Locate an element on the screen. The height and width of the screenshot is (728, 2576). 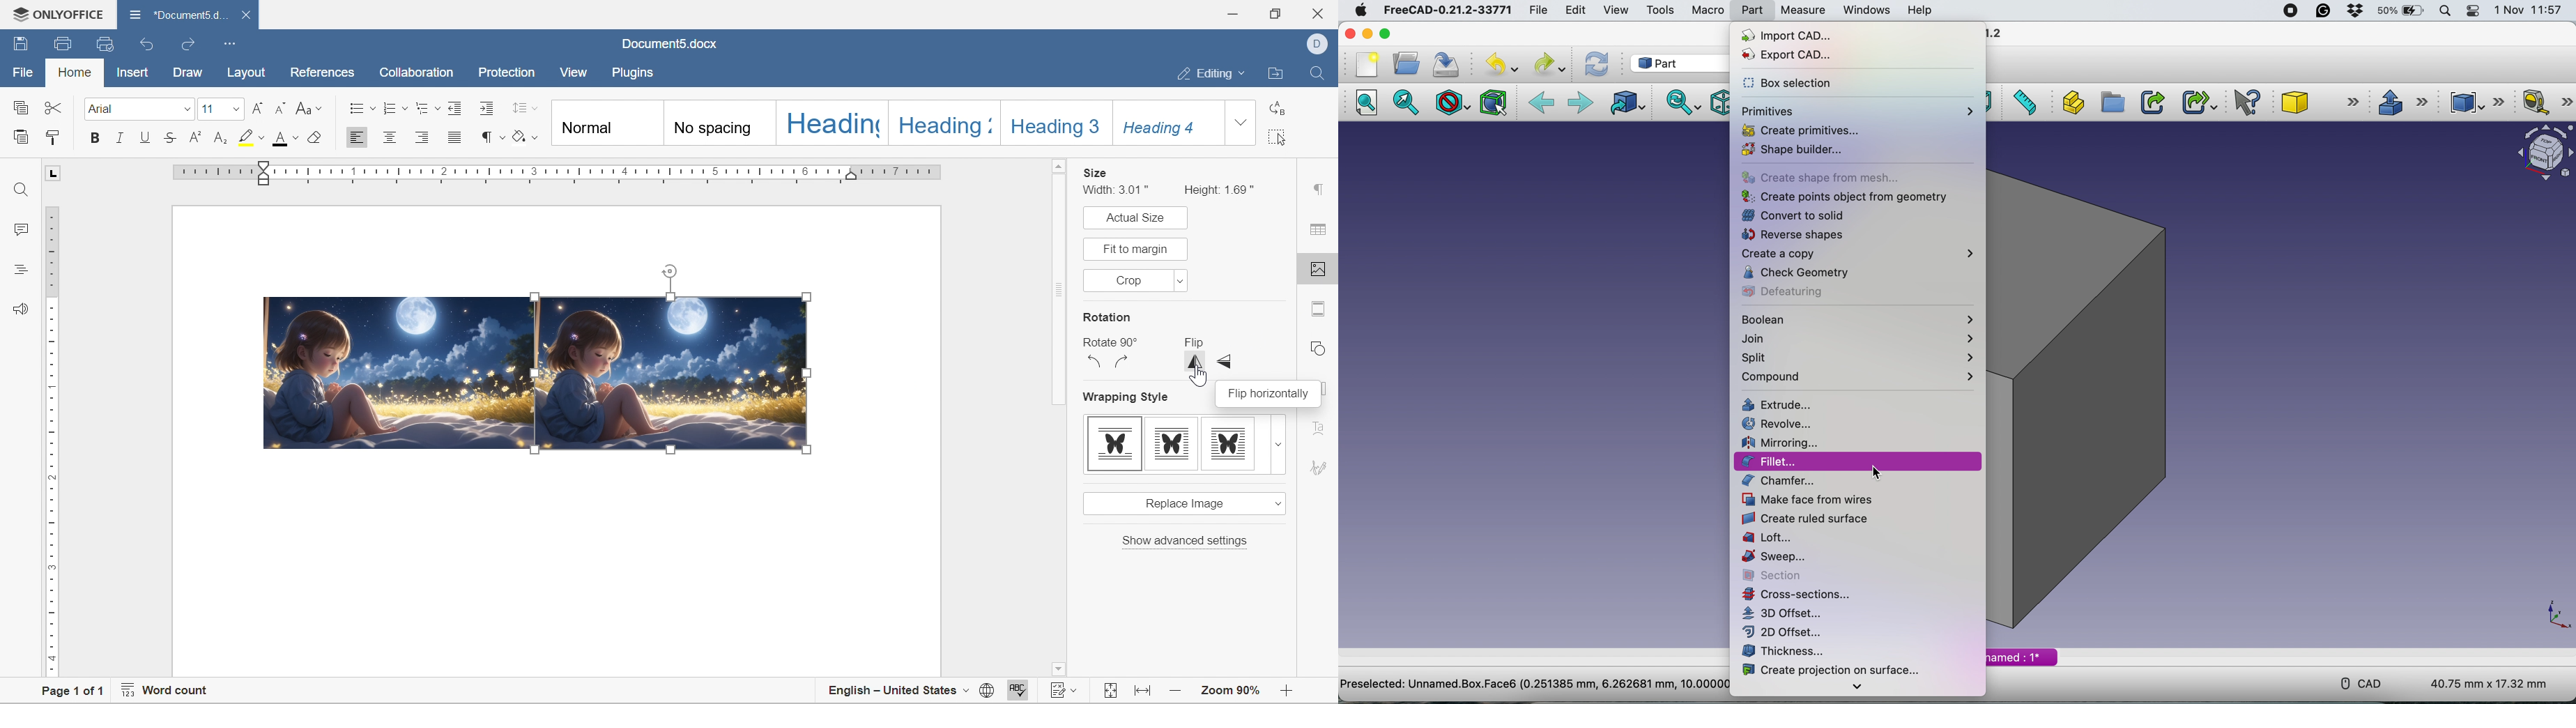
3d offset is located at coordinates (1787, 614).